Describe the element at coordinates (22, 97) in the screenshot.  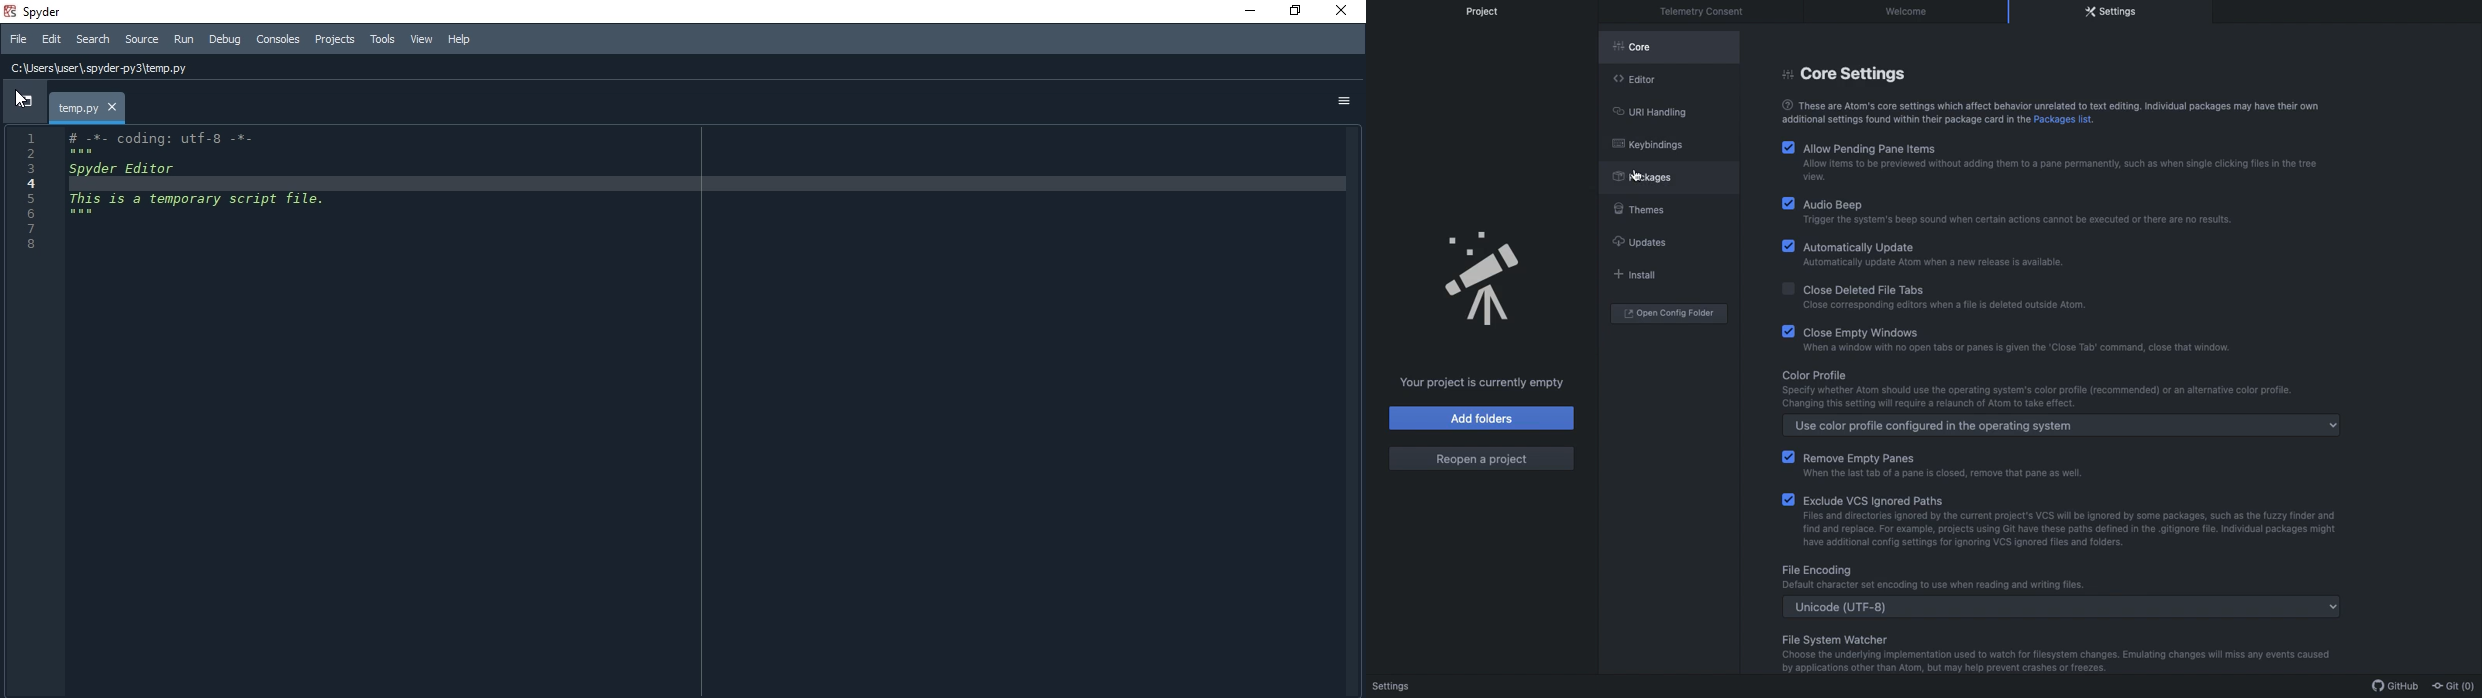
I see `dropdown` at that location.